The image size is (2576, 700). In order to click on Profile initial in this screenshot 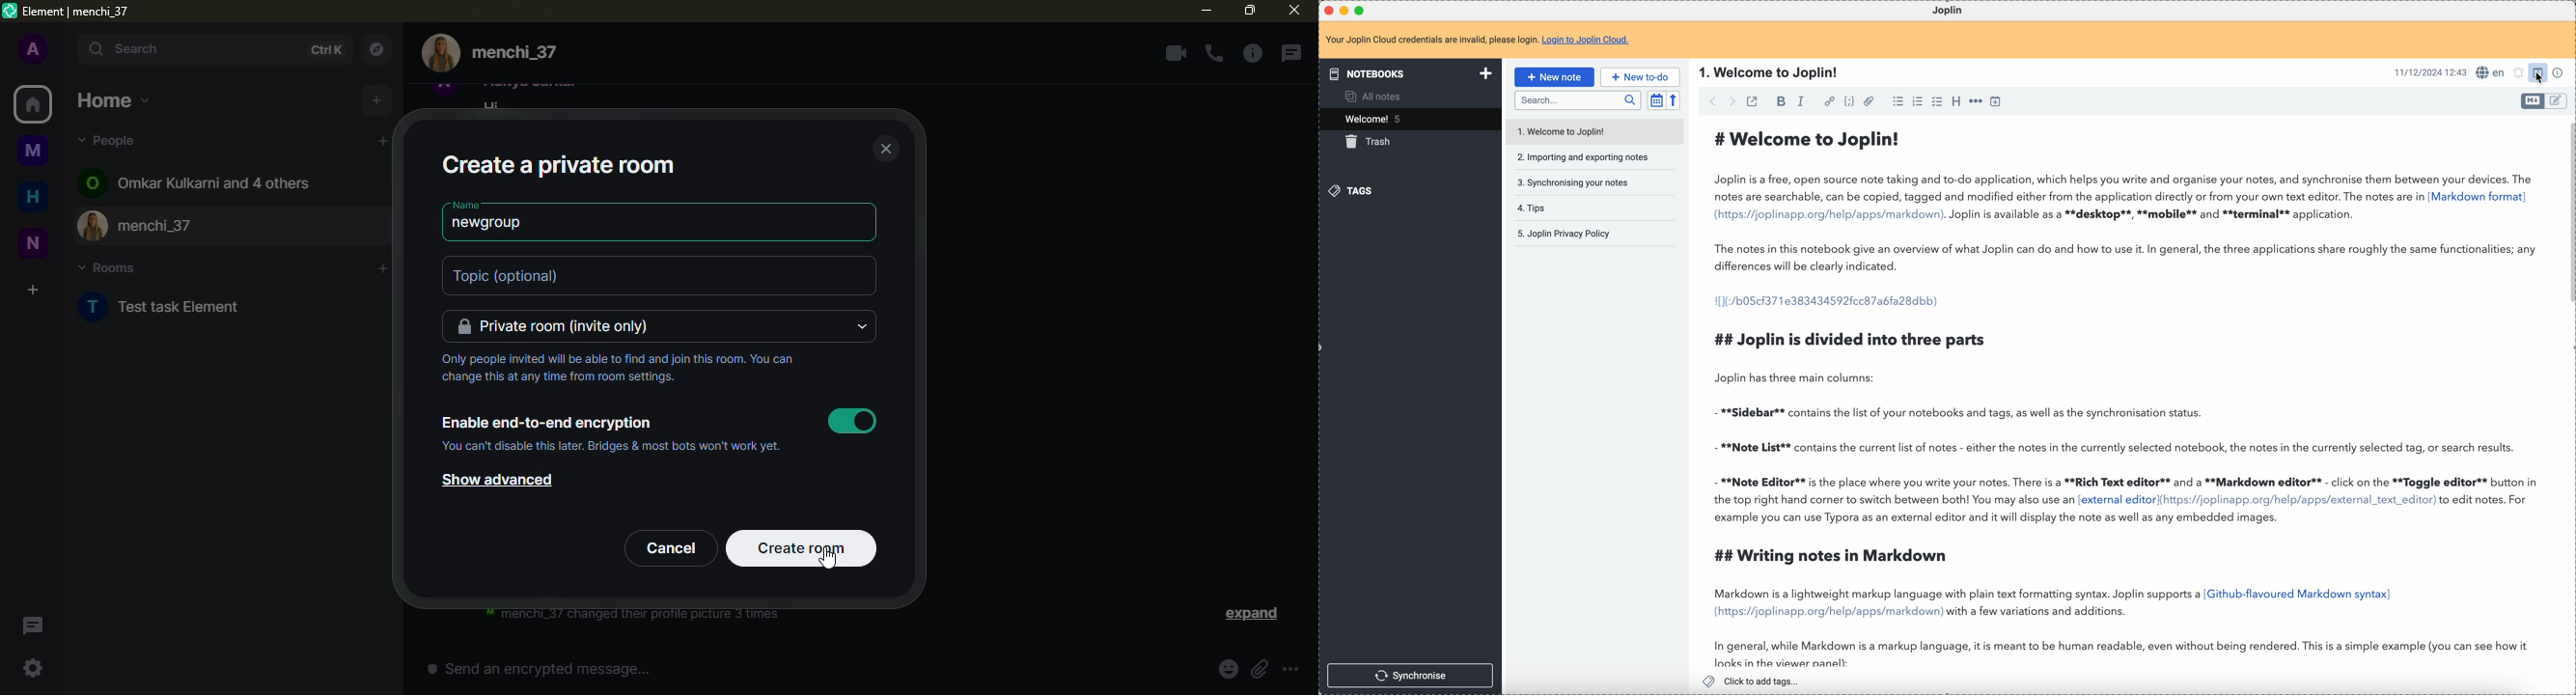, I will do `click(94, 307)`.